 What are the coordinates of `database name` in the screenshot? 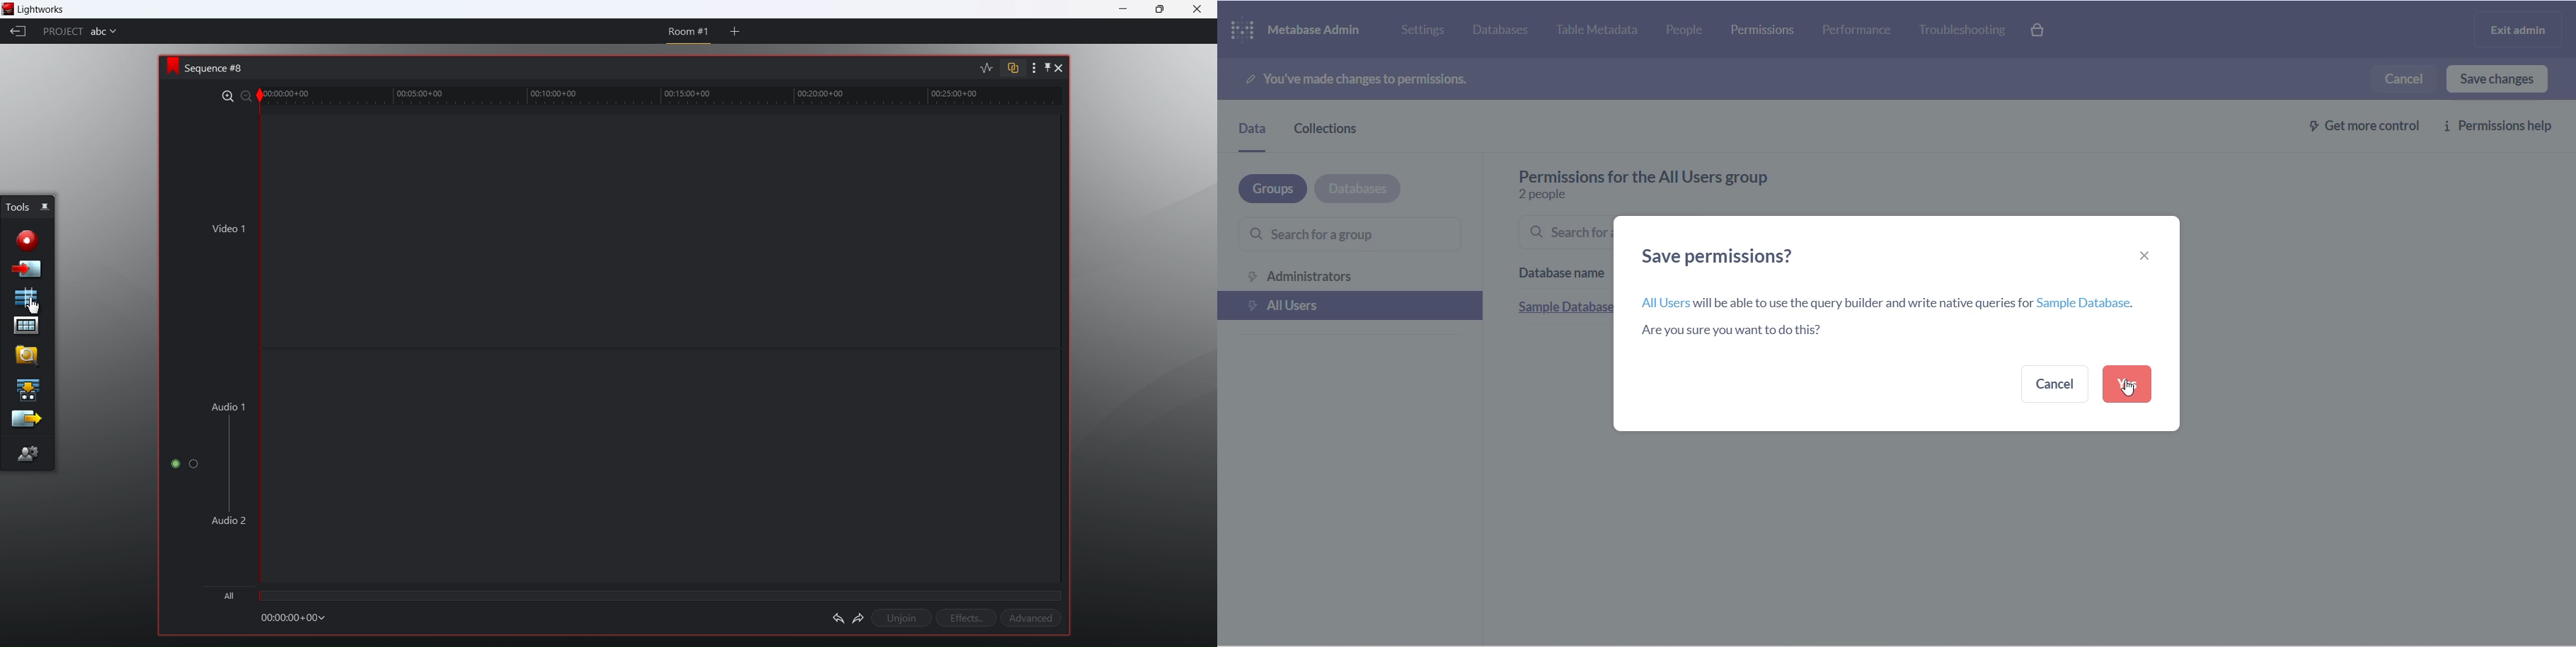 It's located at (1560, 270).